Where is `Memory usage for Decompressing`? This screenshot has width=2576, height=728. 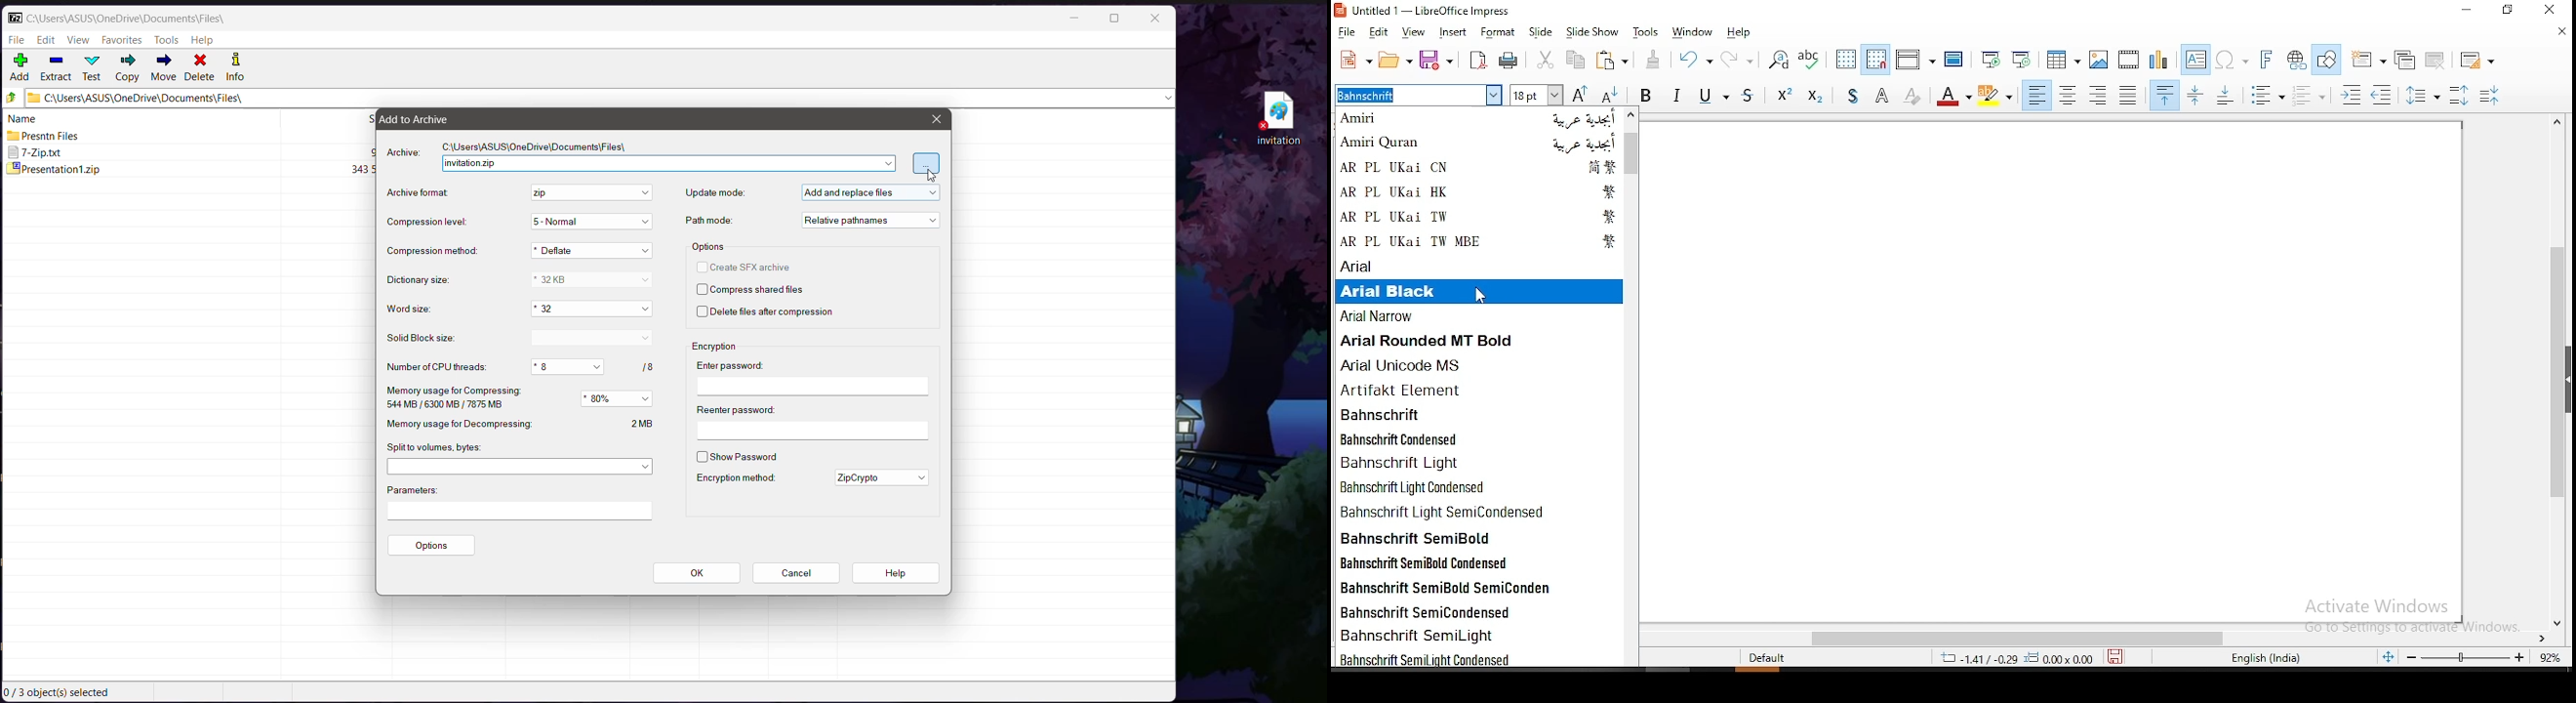
Memory usage for Decompressing is located at coordinates (520, 424).